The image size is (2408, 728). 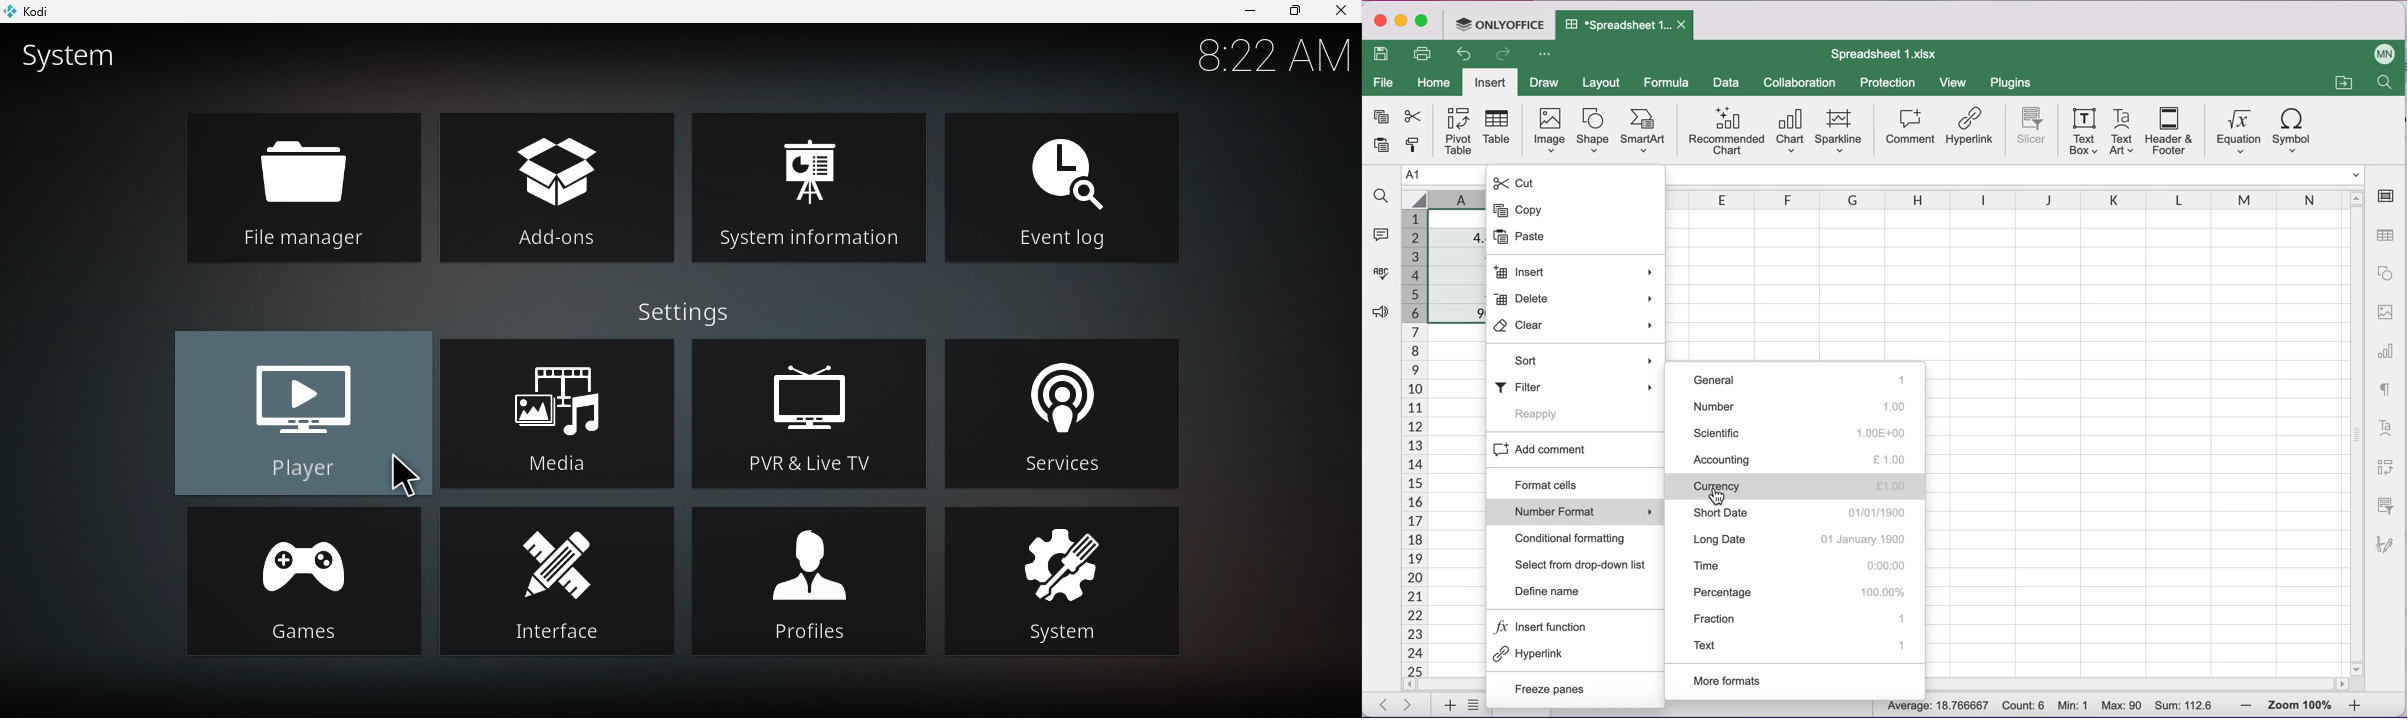 I want to click on System, so click(x=76, y=62).